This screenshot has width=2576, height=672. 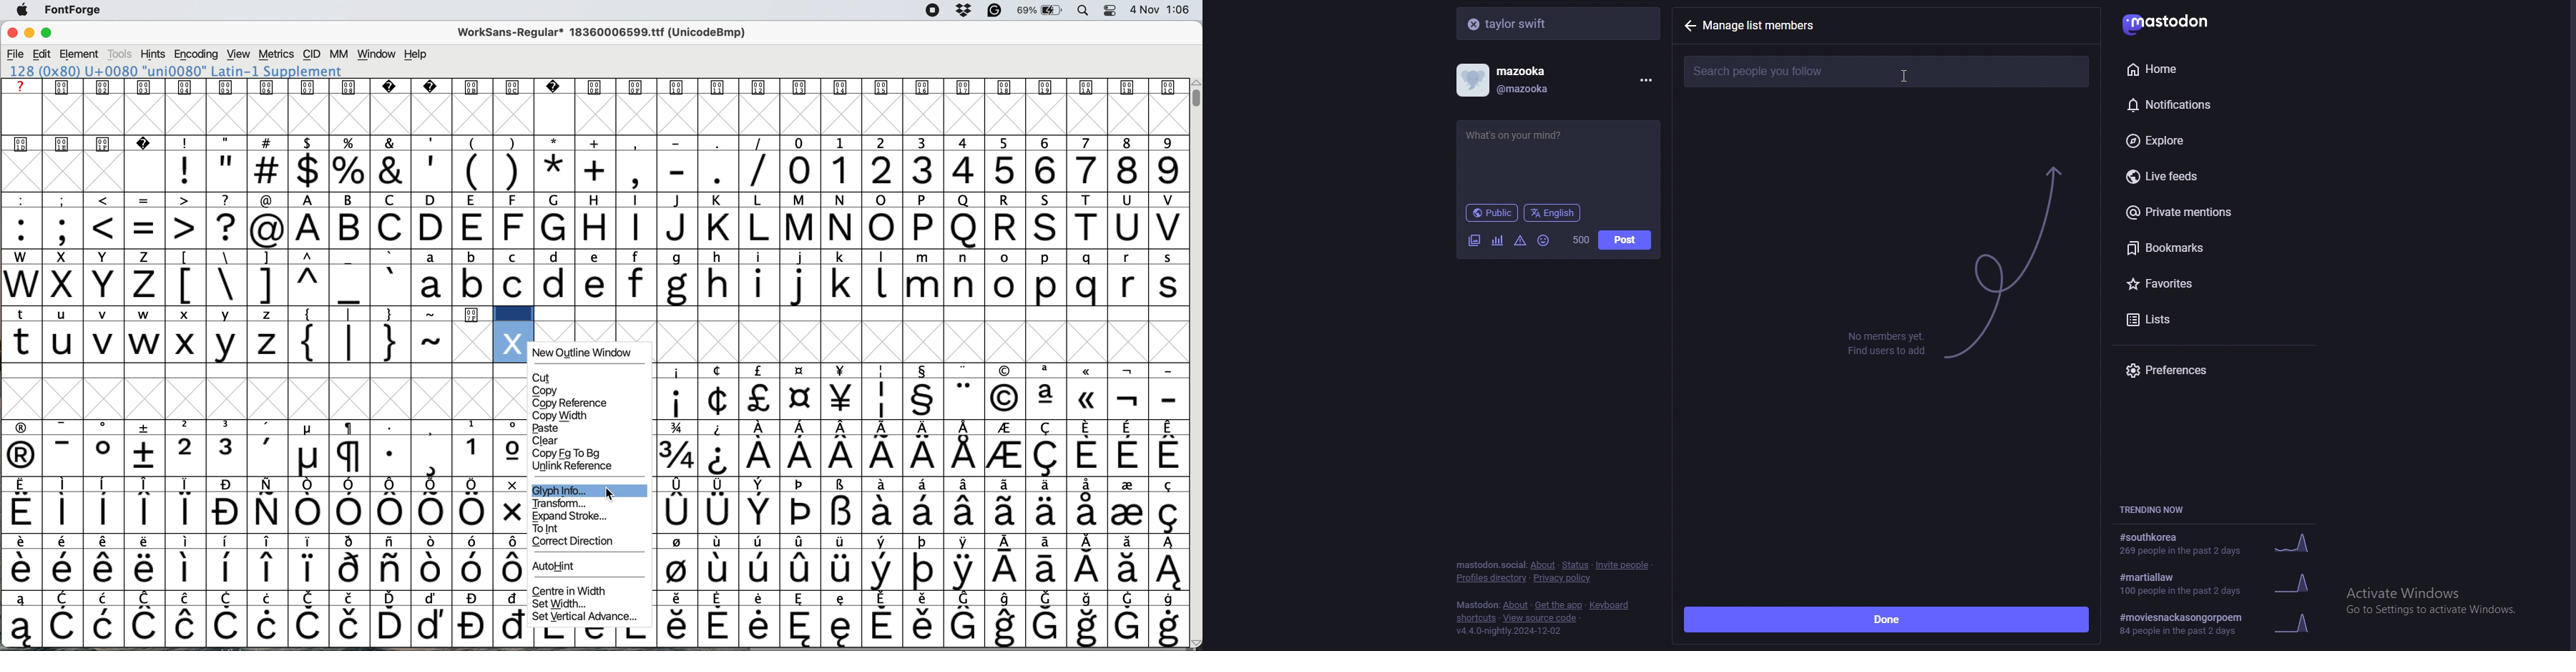 I want to click on window, so click(x=376, y=55).